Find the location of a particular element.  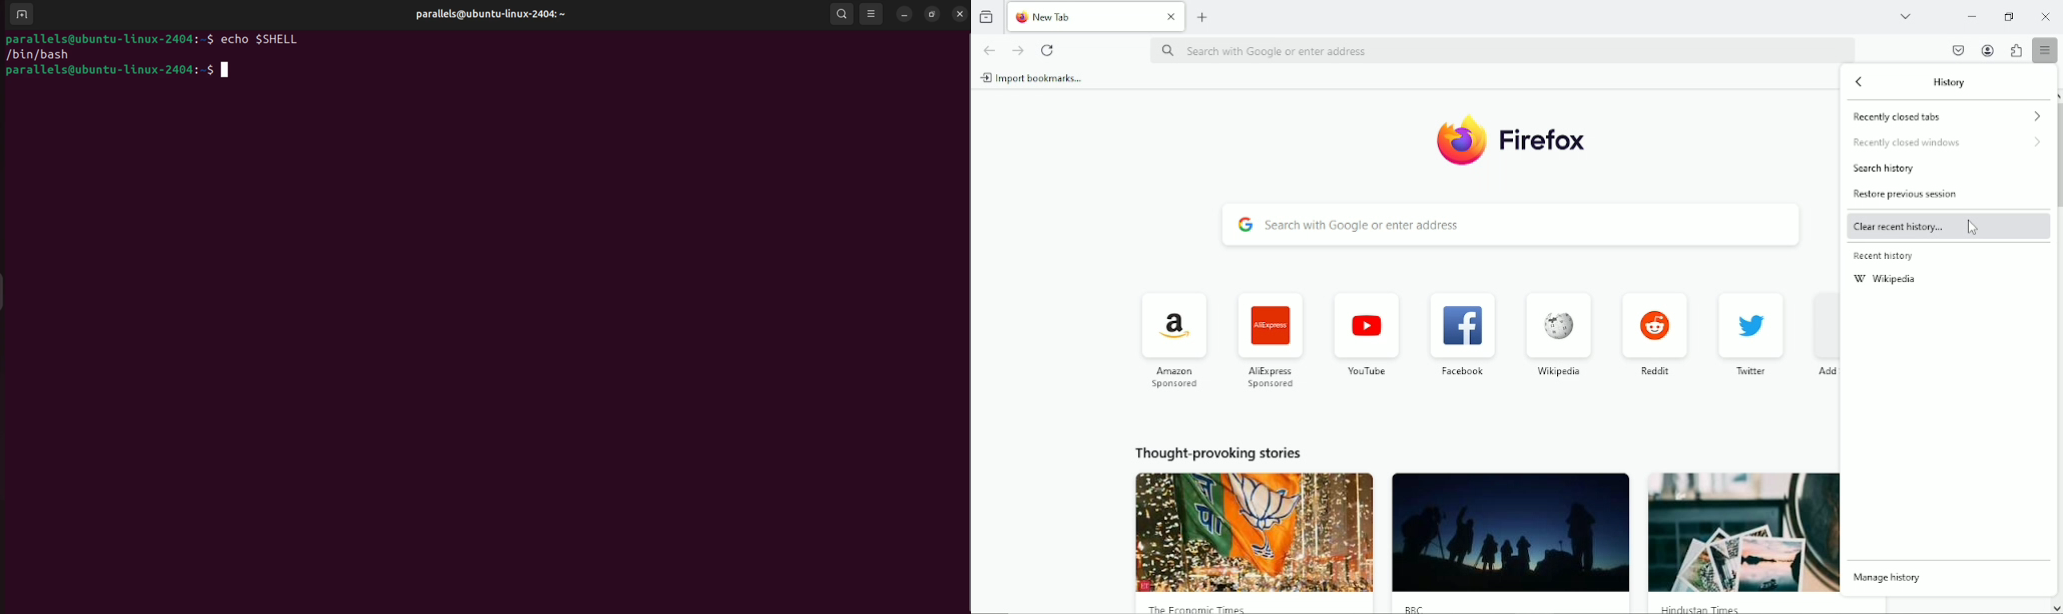

back is located at coordinates (1860, 84).